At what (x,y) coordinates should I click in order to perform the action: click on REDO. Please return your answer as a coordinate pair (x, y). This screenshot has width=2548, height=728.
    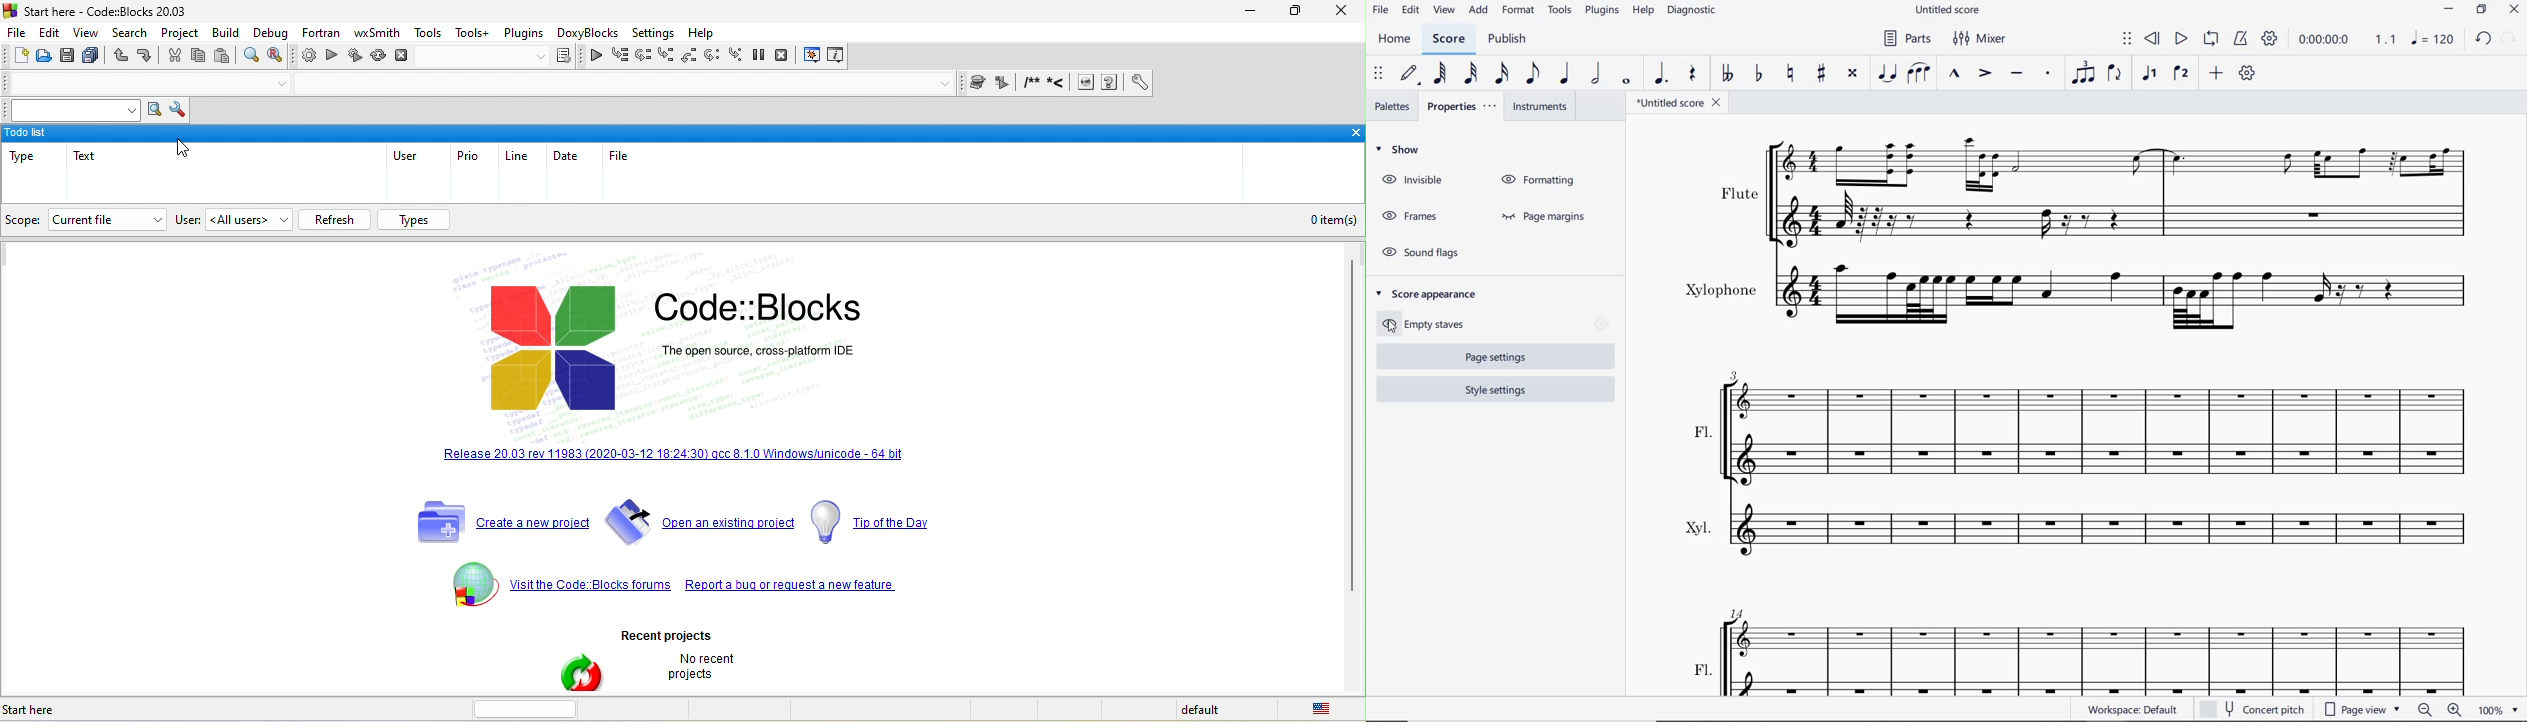
    Looking at the image, I should click on (2511, 37).